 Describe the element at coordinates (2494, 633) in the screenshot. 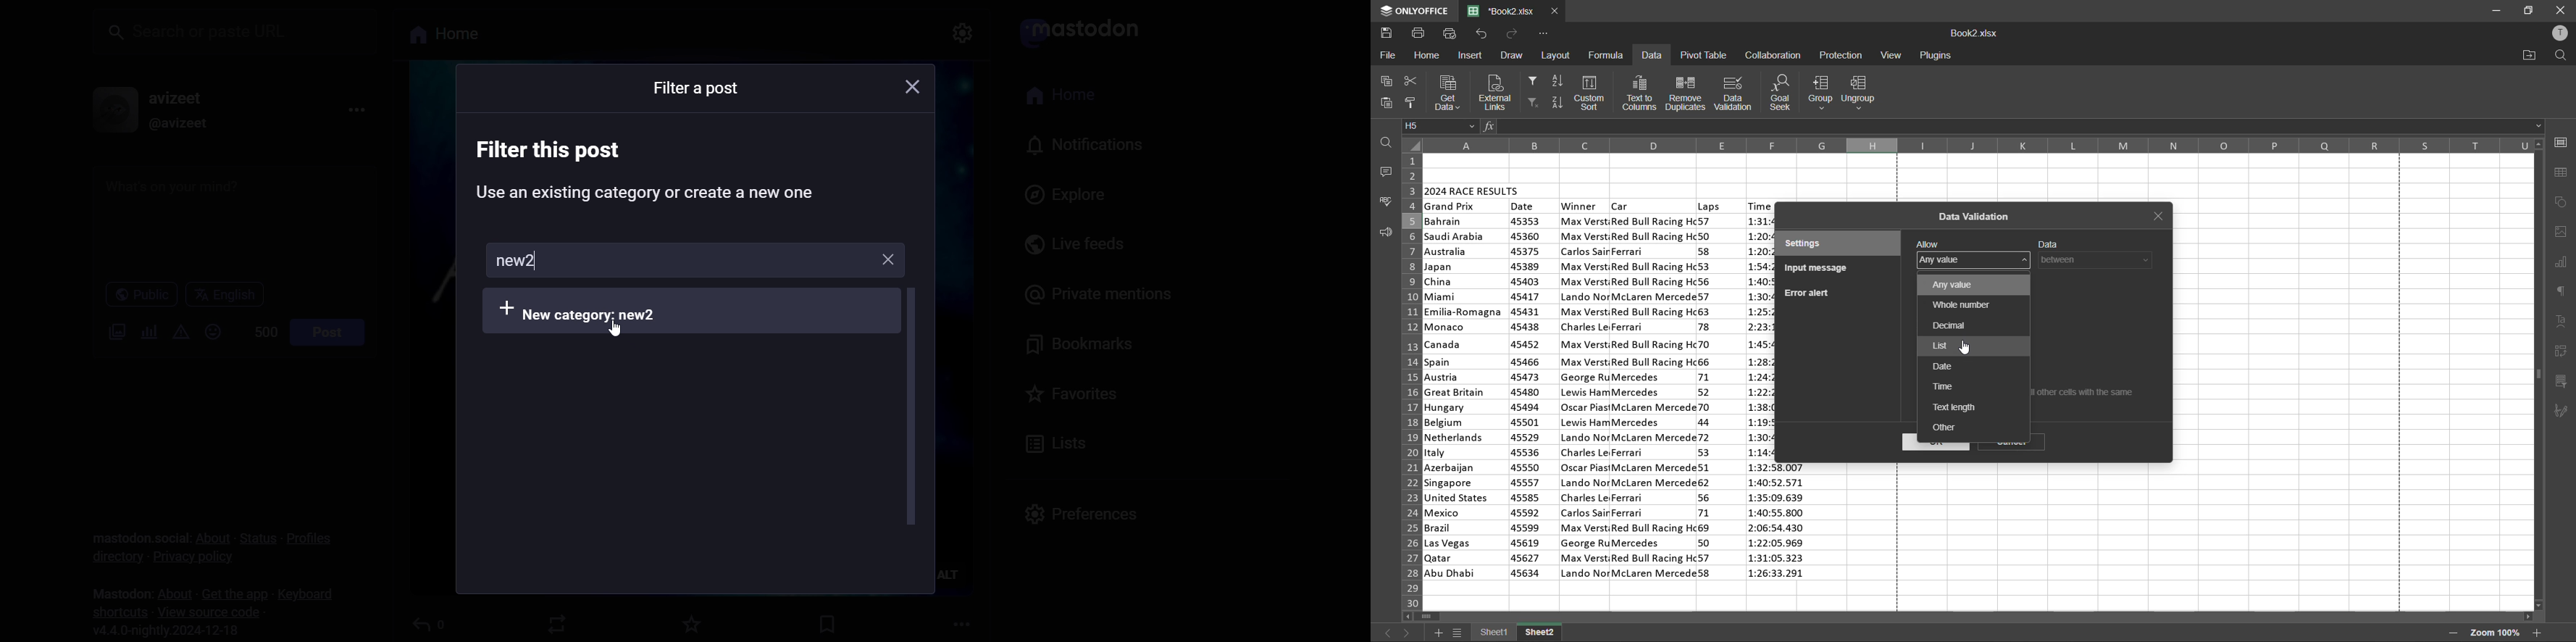

I see `zoom factor` at that location.